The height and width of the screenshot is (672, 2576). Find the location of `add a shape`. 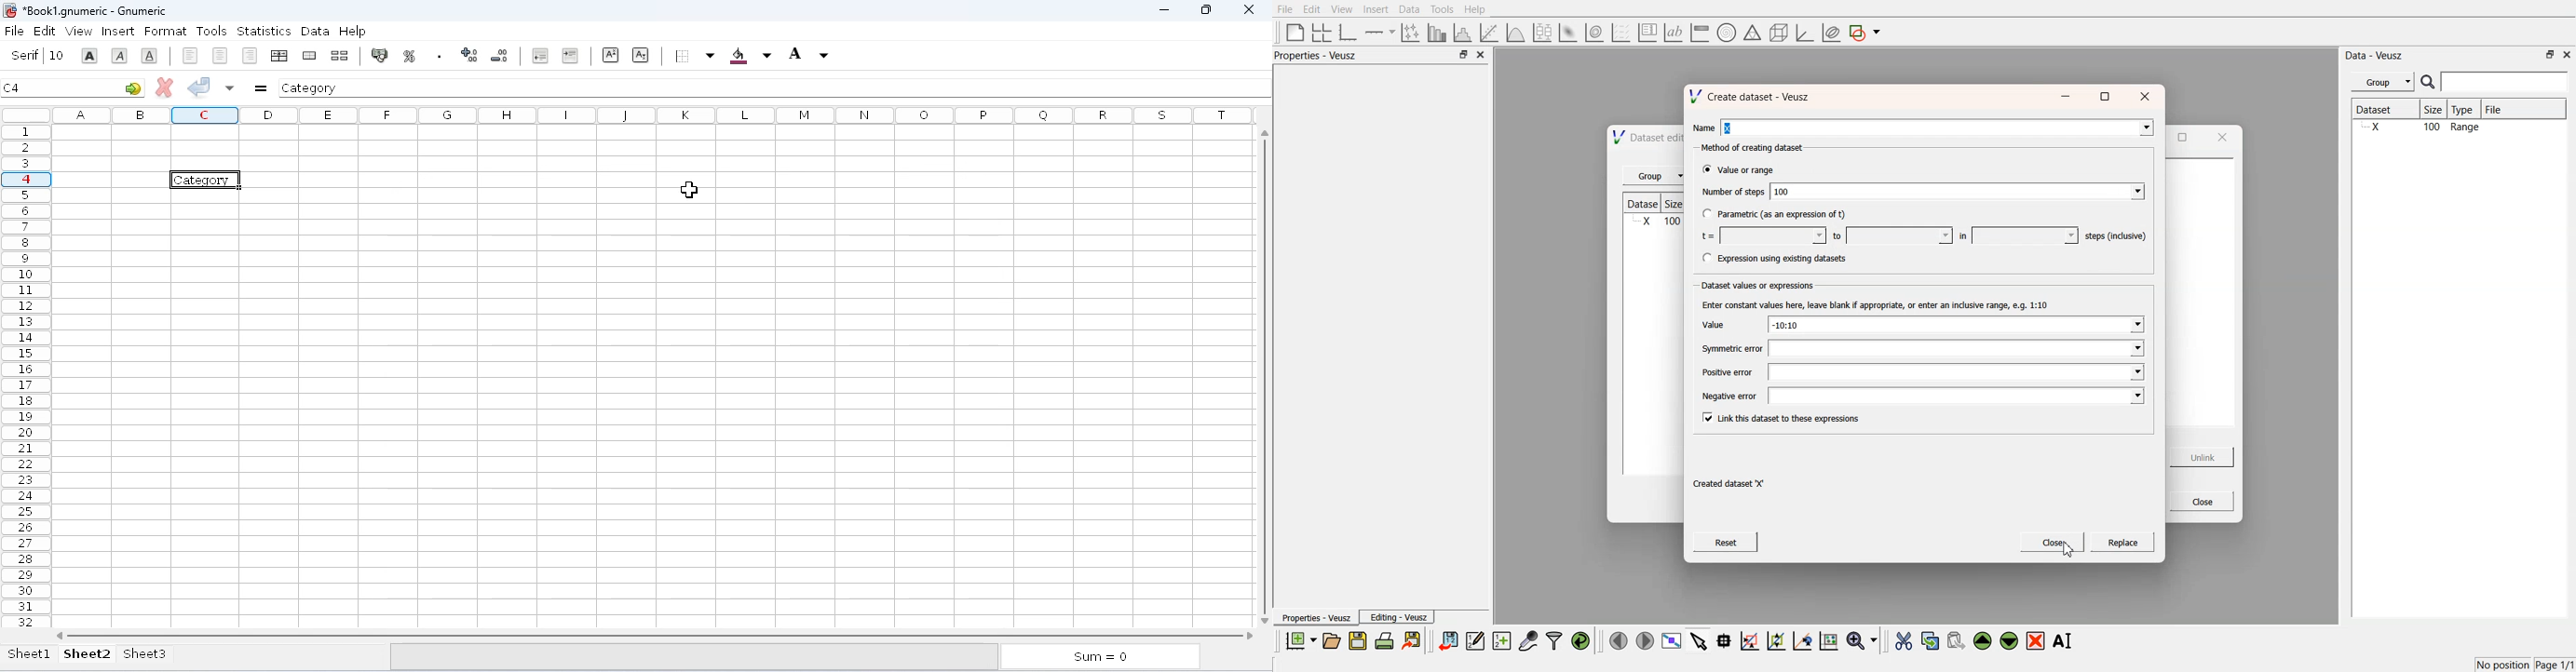

add a shape is located at coordinates (1866, 33).